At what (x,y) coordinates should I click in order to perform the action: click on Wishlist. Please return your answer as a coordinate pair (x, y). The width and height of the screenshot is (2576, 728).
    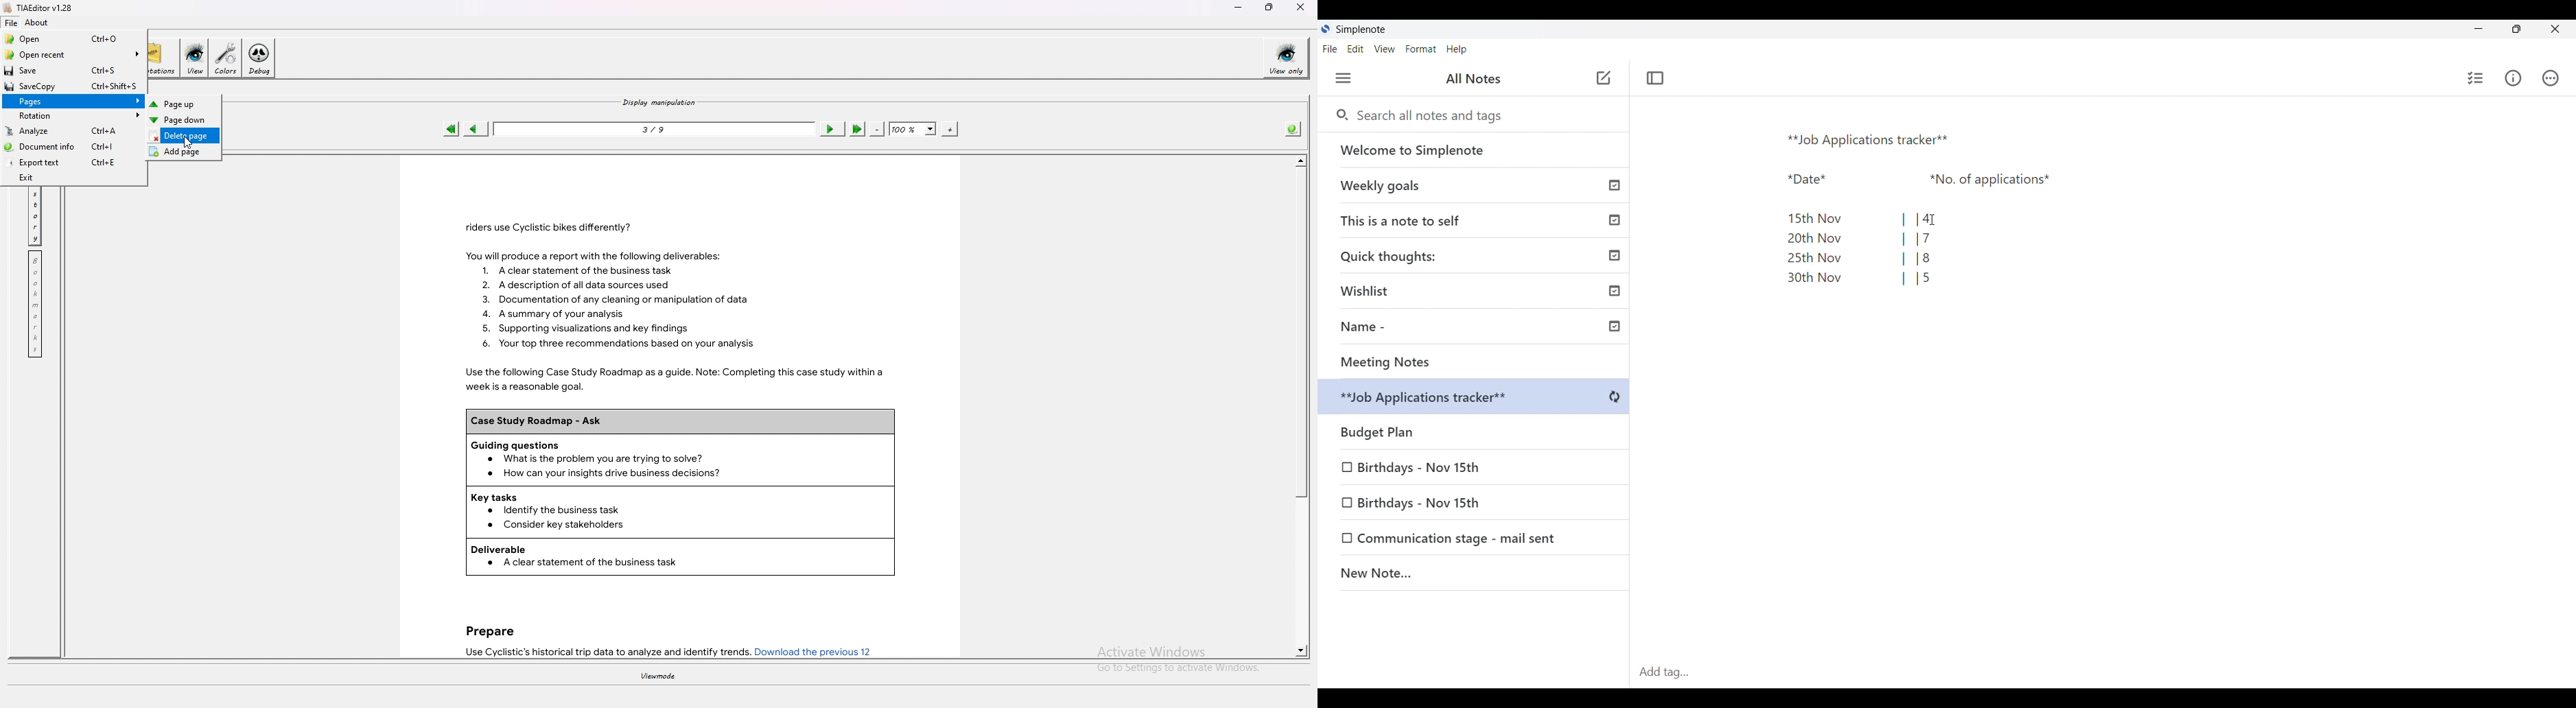
    Looking at the image, I should click on (1478, 288).